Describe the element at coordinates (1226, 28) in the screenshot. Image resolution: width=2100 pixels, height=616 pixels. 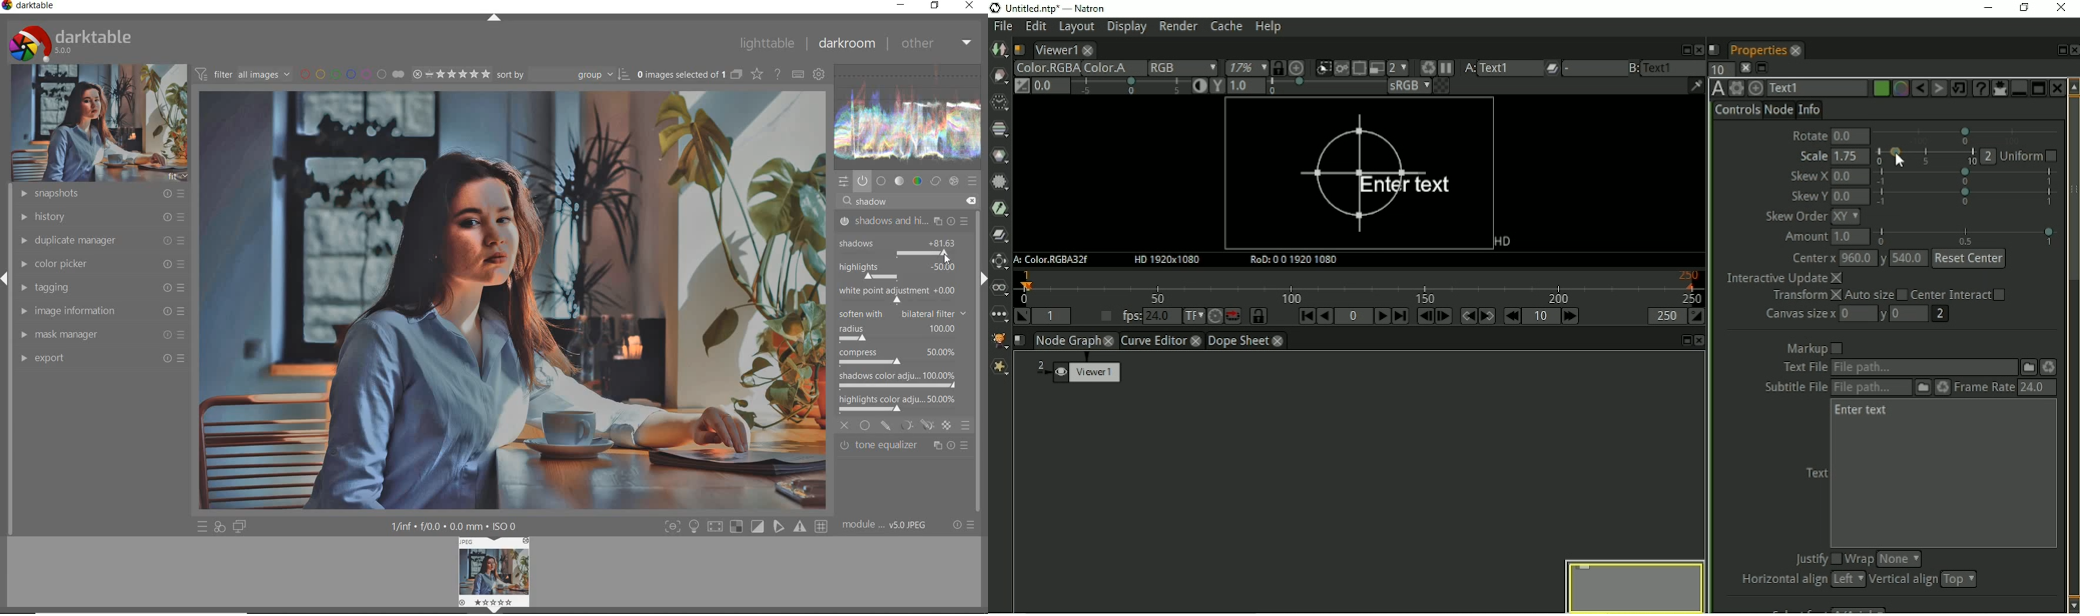
I see `Cache` at that location.